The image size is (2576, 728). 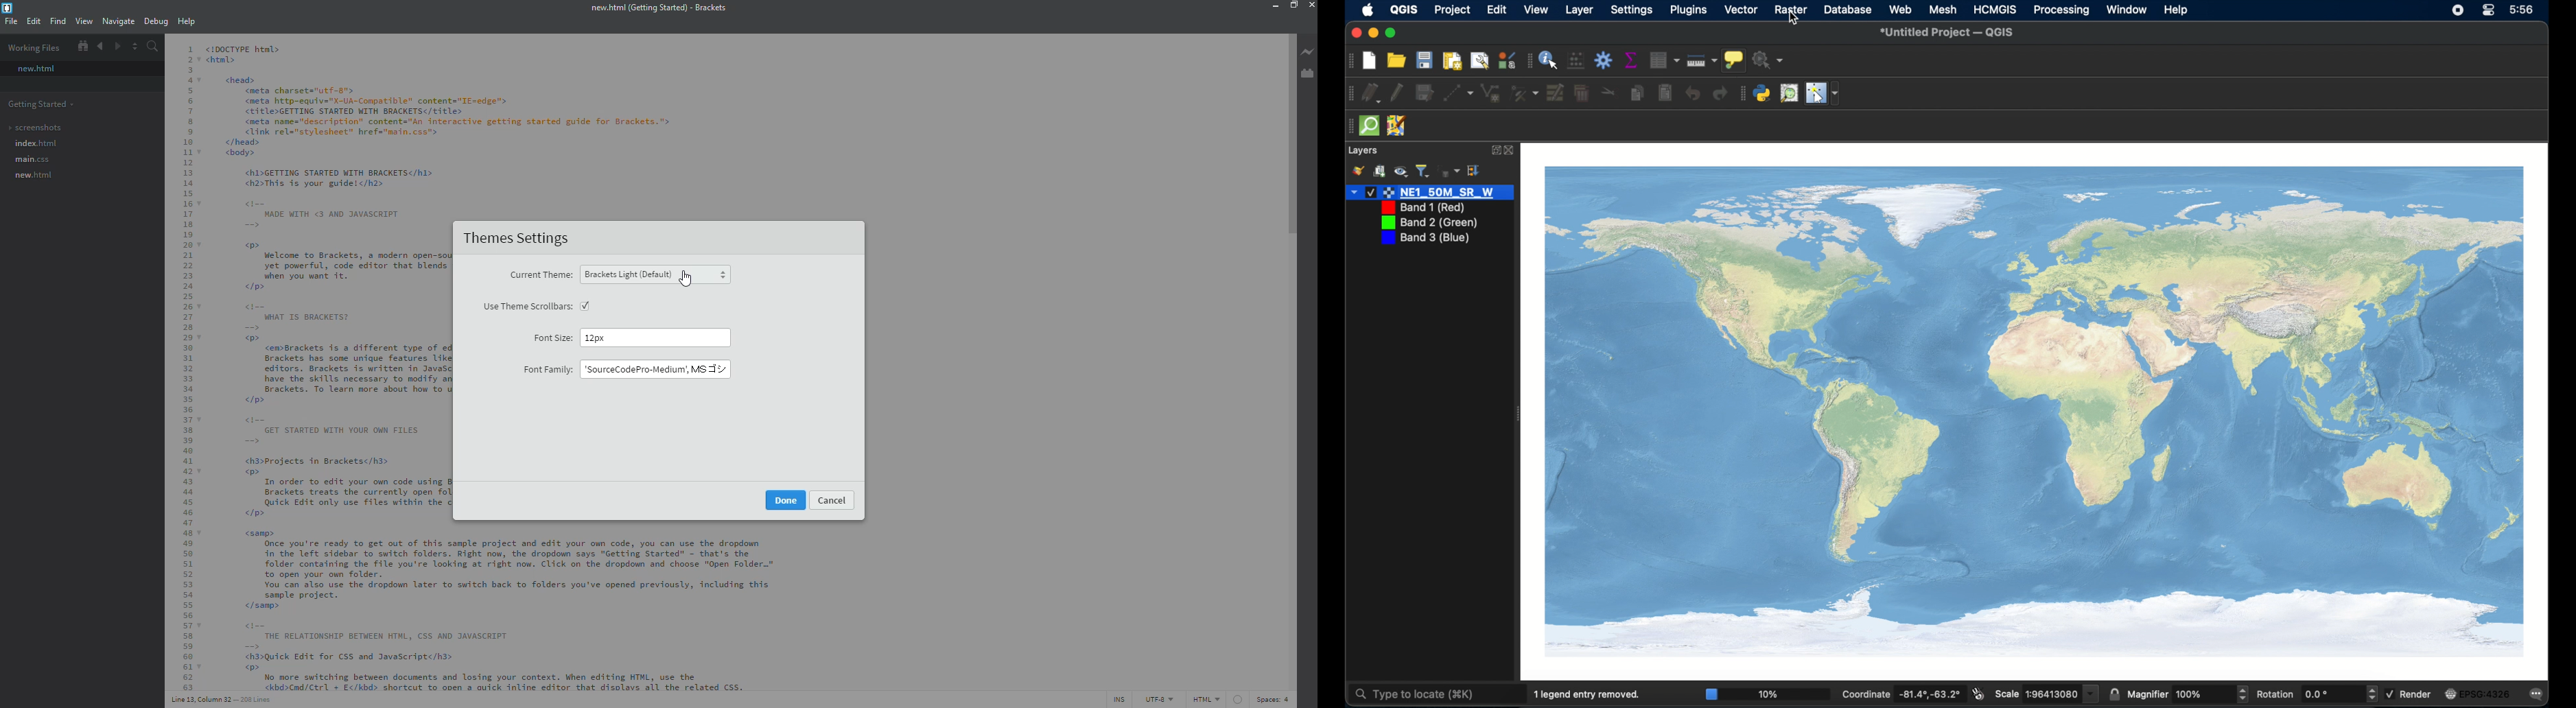 I want to click on navigate, so click(x=117, y=21).